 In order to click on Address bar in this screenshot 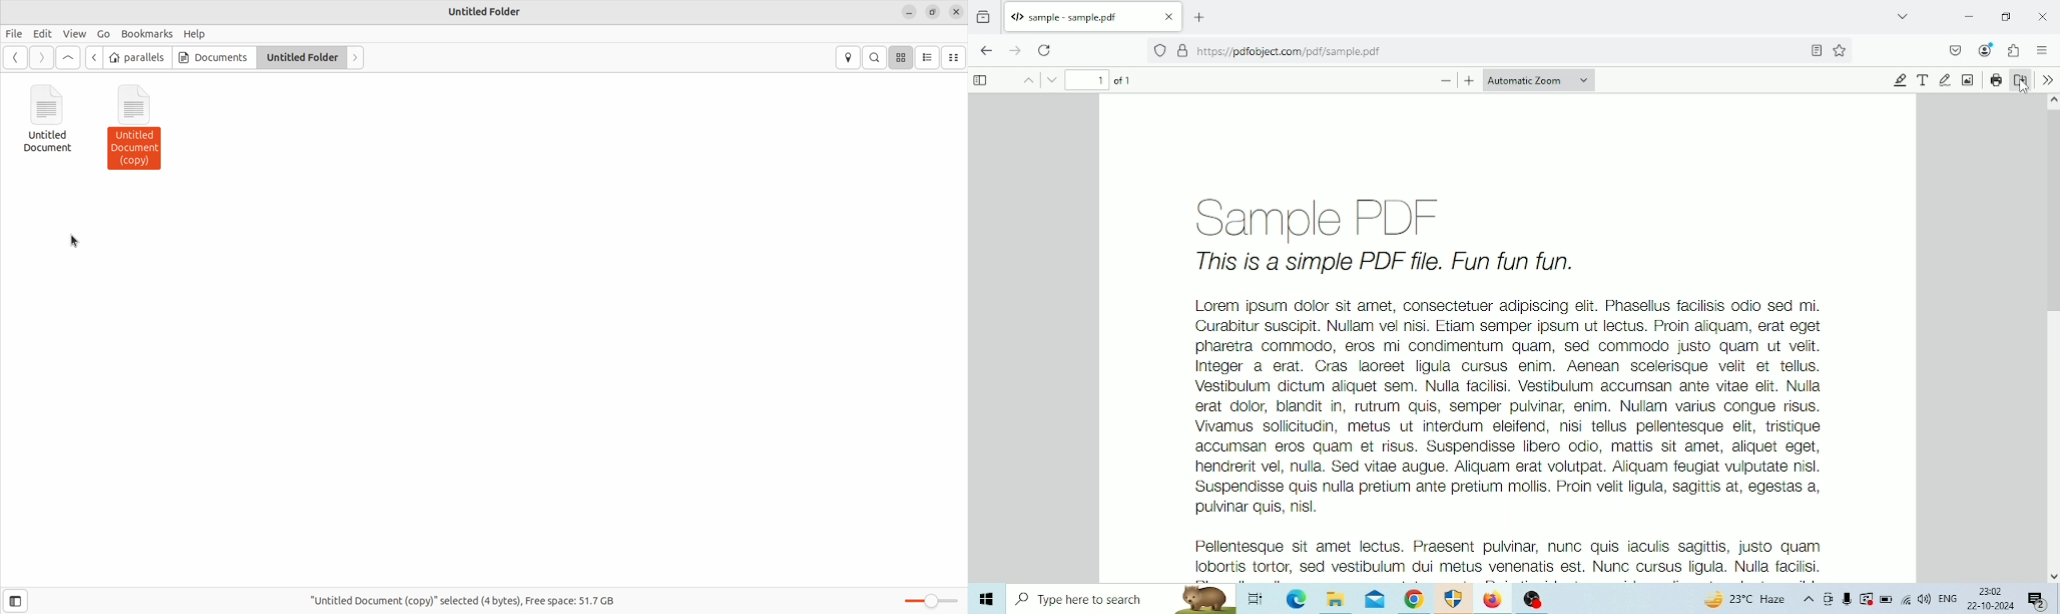, I will do `click(1456, 51)`.